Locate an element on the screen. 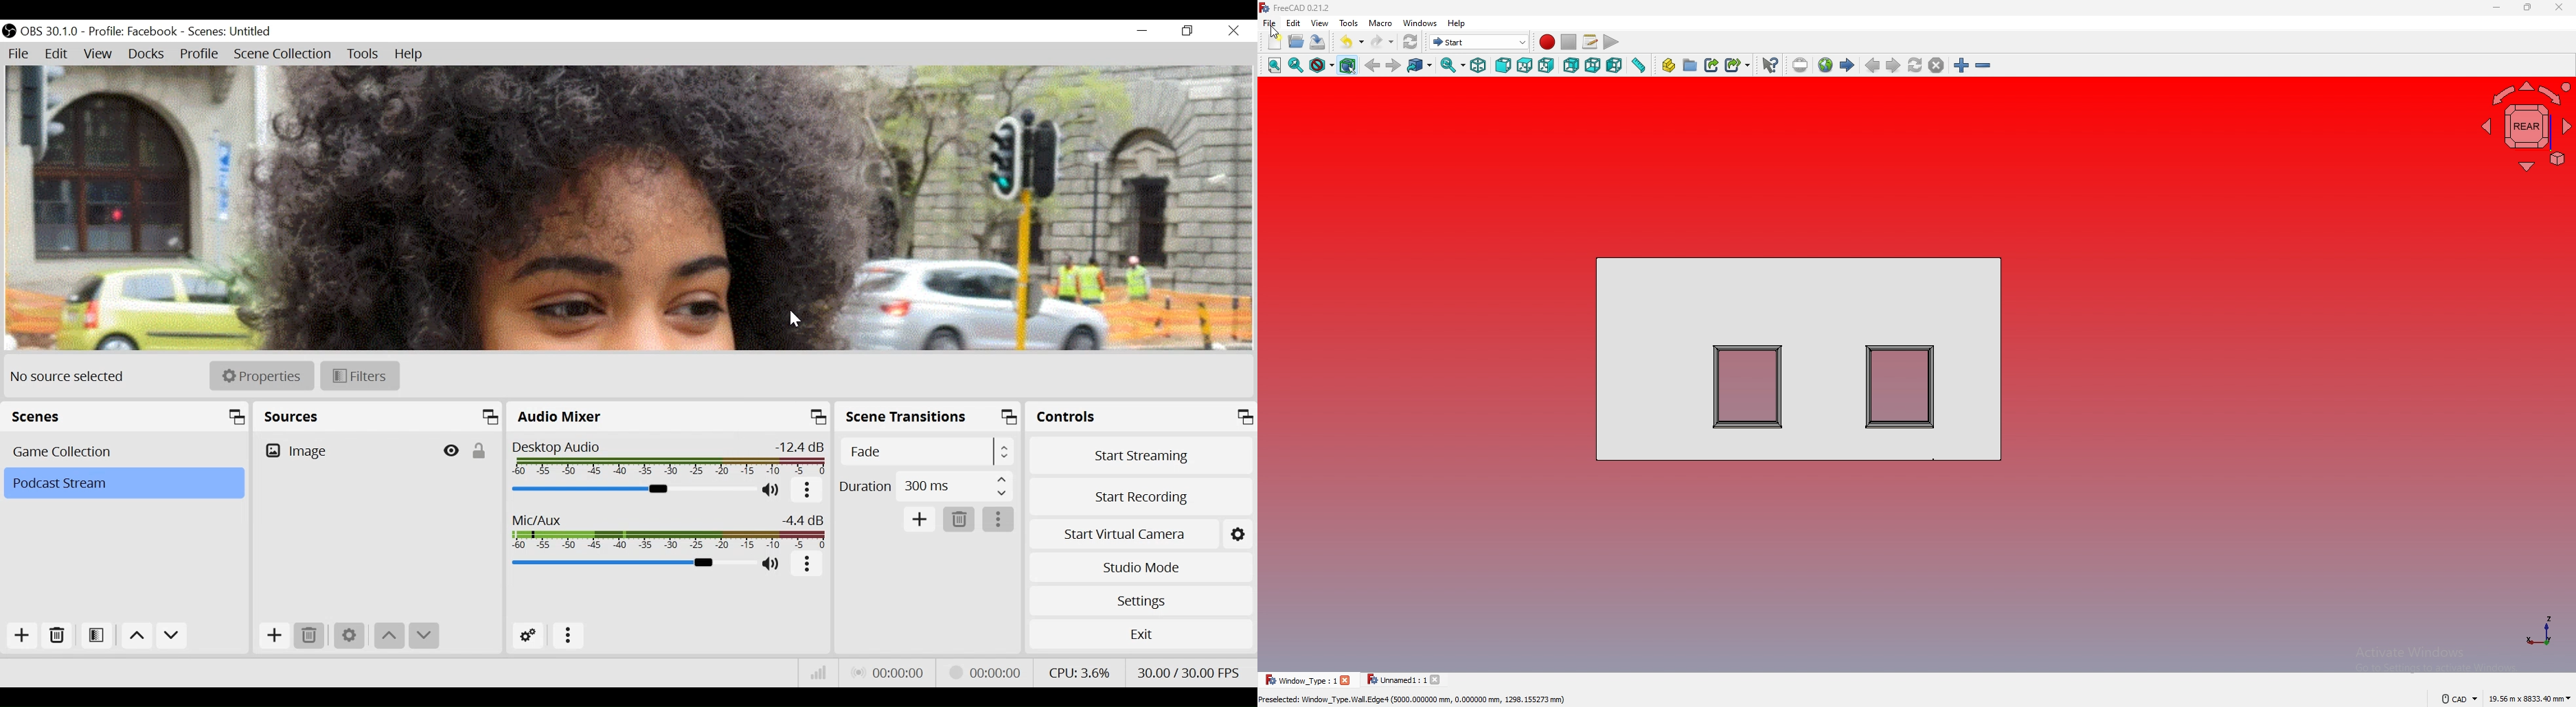 This screenshot has height=728, width=2576. Add  is located at coordinates (921, 518).